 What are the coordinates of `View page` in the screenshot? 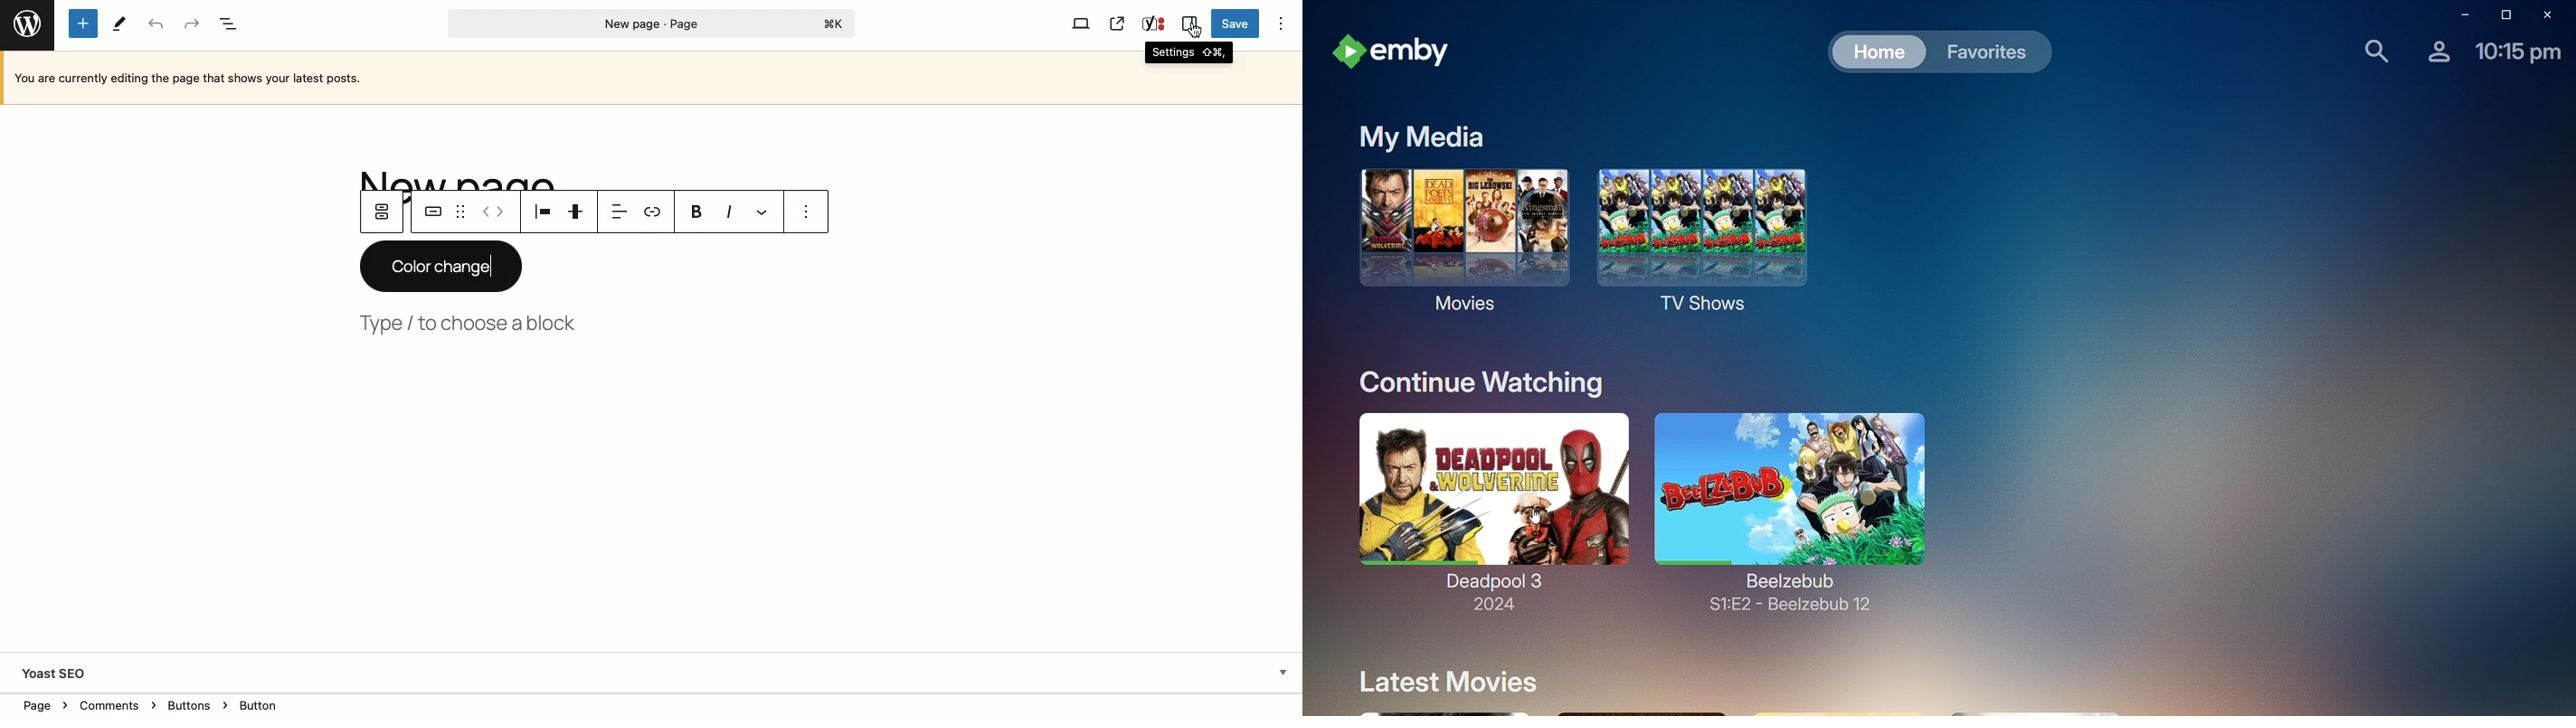 It's located at (1117, 24).